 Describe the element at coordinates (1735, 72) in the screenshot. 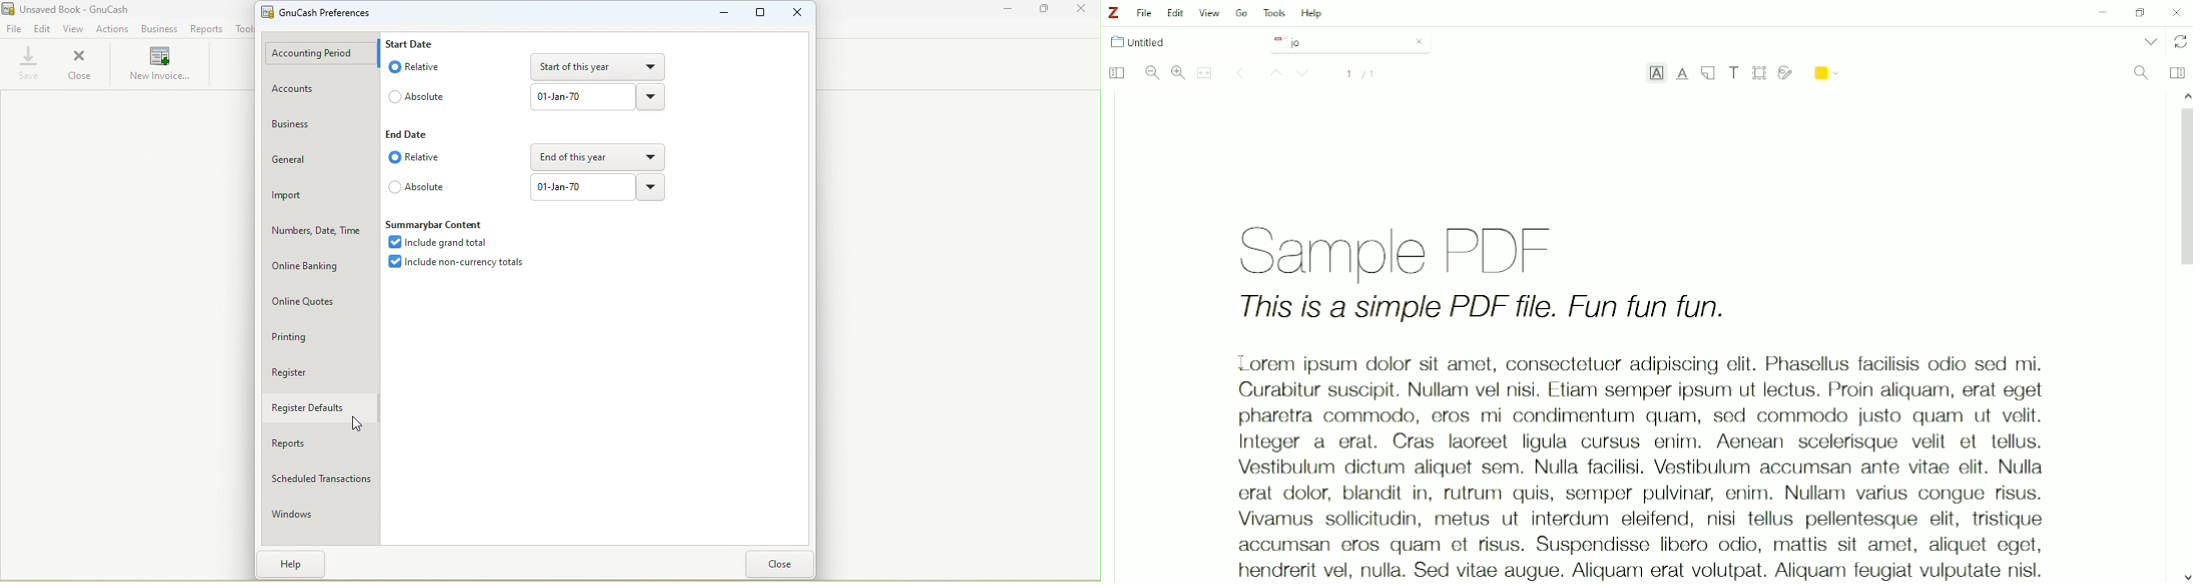

I see `Add Text` at that location.